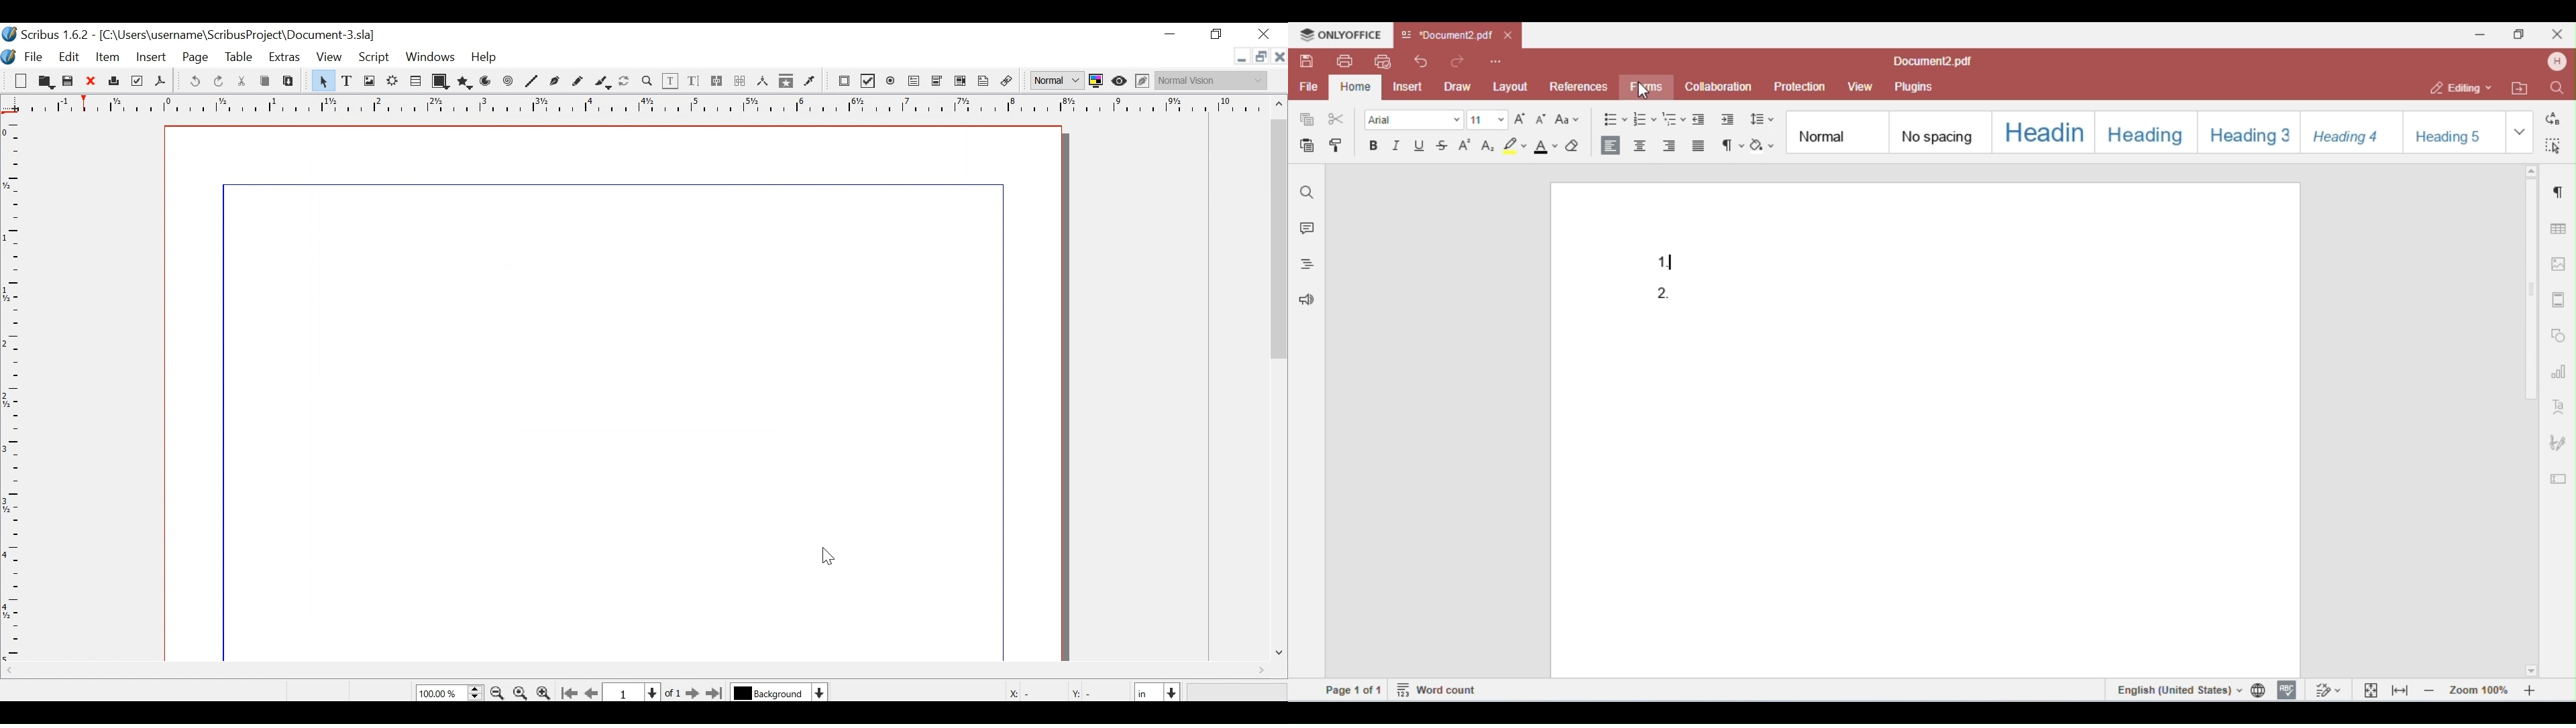 The height and width of the screenshot is (728, 2576). Describe the element at coordinates (70, 58) in the screenshot. I see `Edit` at that location.